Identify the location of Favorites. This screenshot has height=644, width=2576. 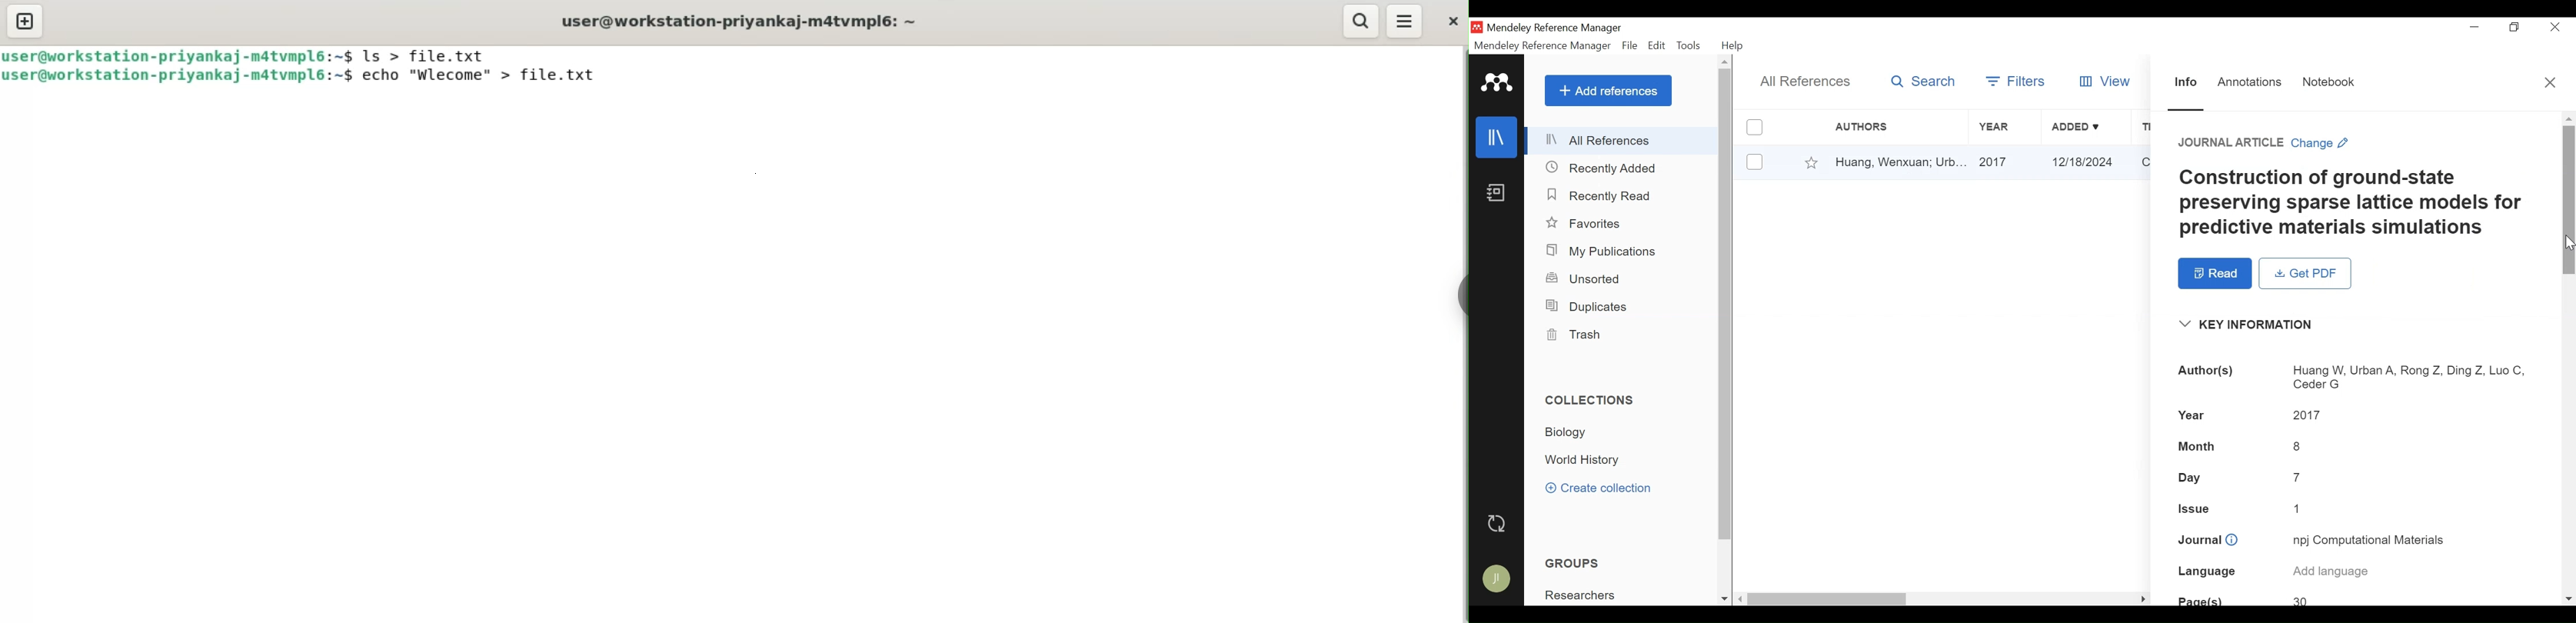
(1587, 224).